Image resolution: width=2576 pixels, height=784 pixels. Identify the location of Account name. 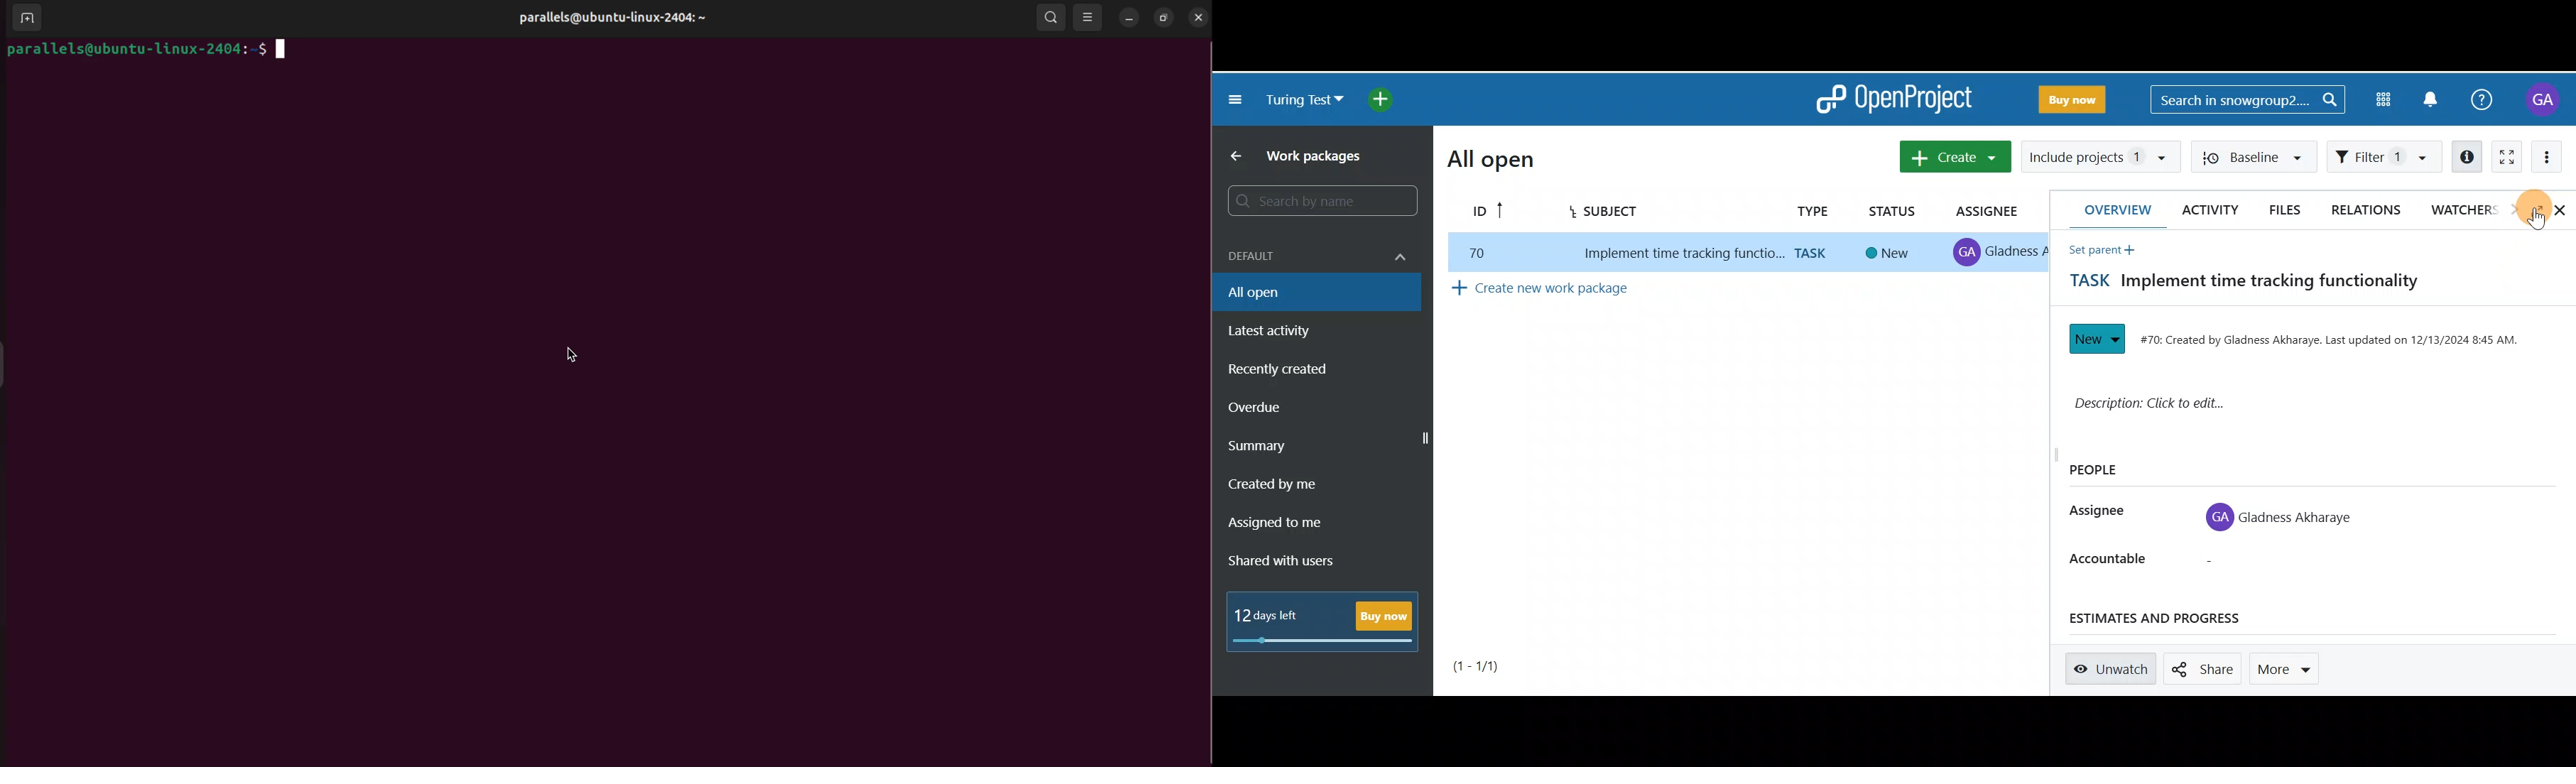
(2545, 100).